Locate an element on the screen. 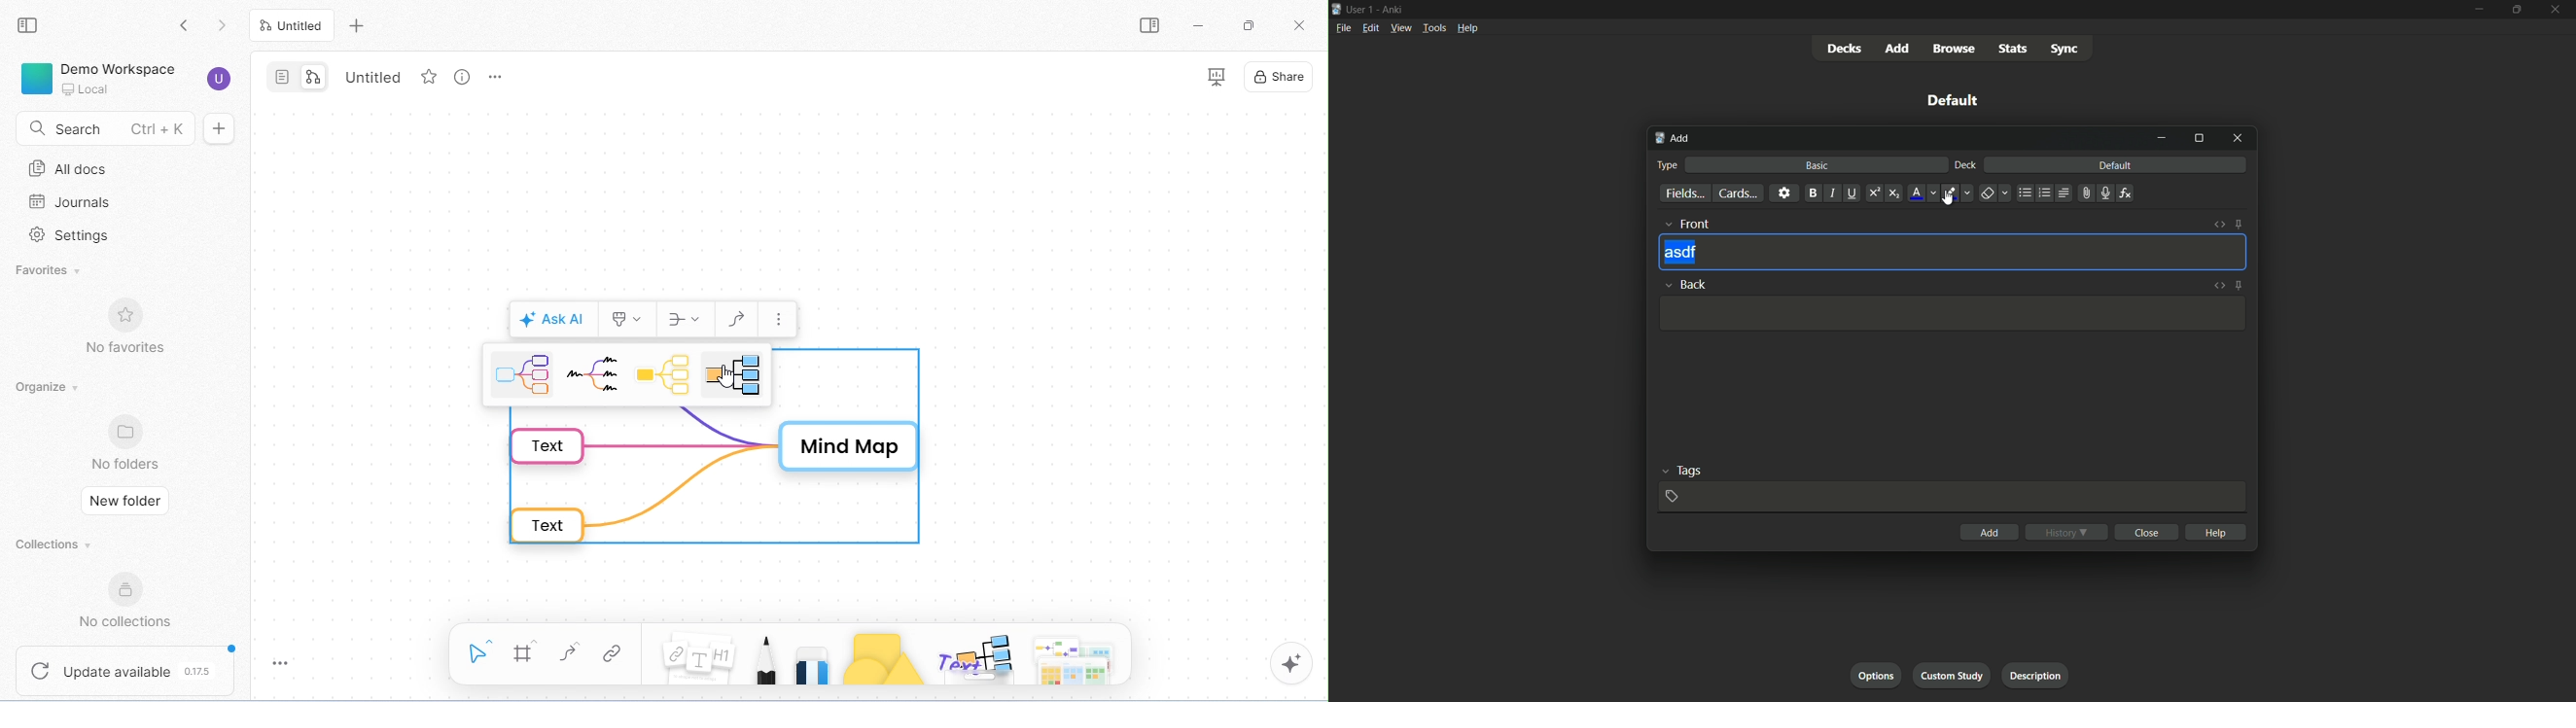  bold is located at coordinates (1812, 193).